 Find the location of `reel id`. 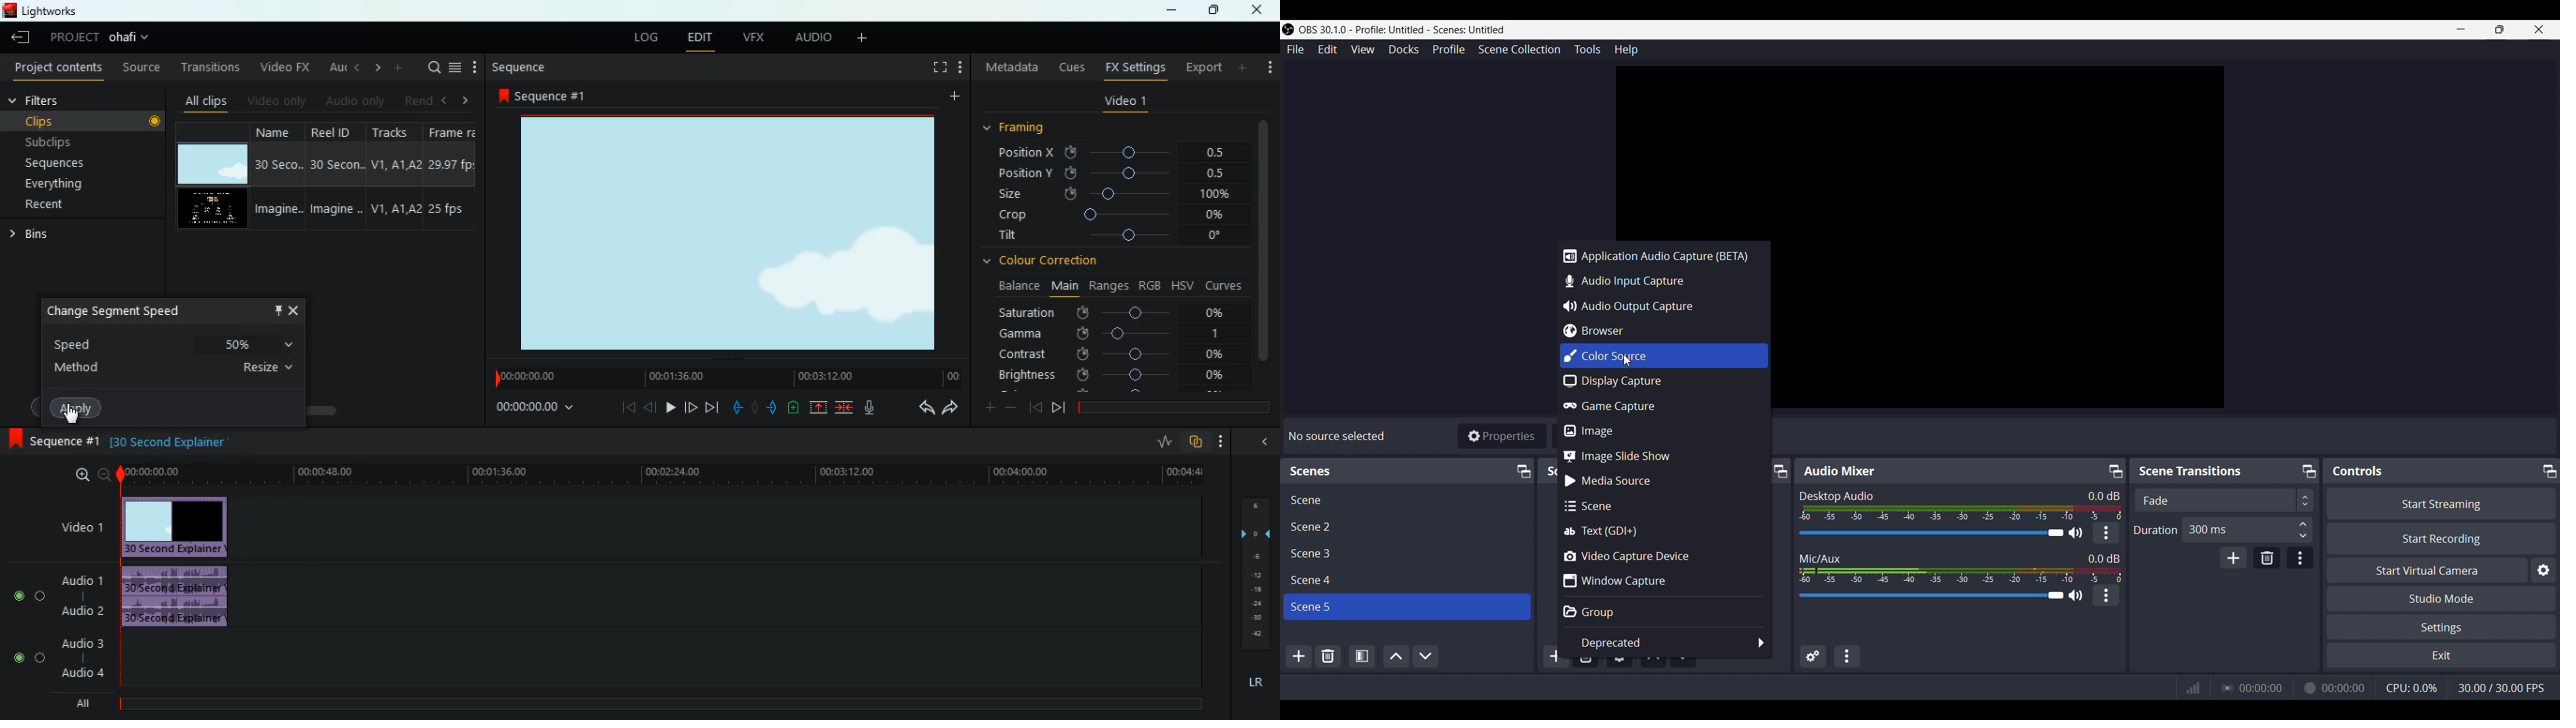

reel id is located at coordinates (329, 175).